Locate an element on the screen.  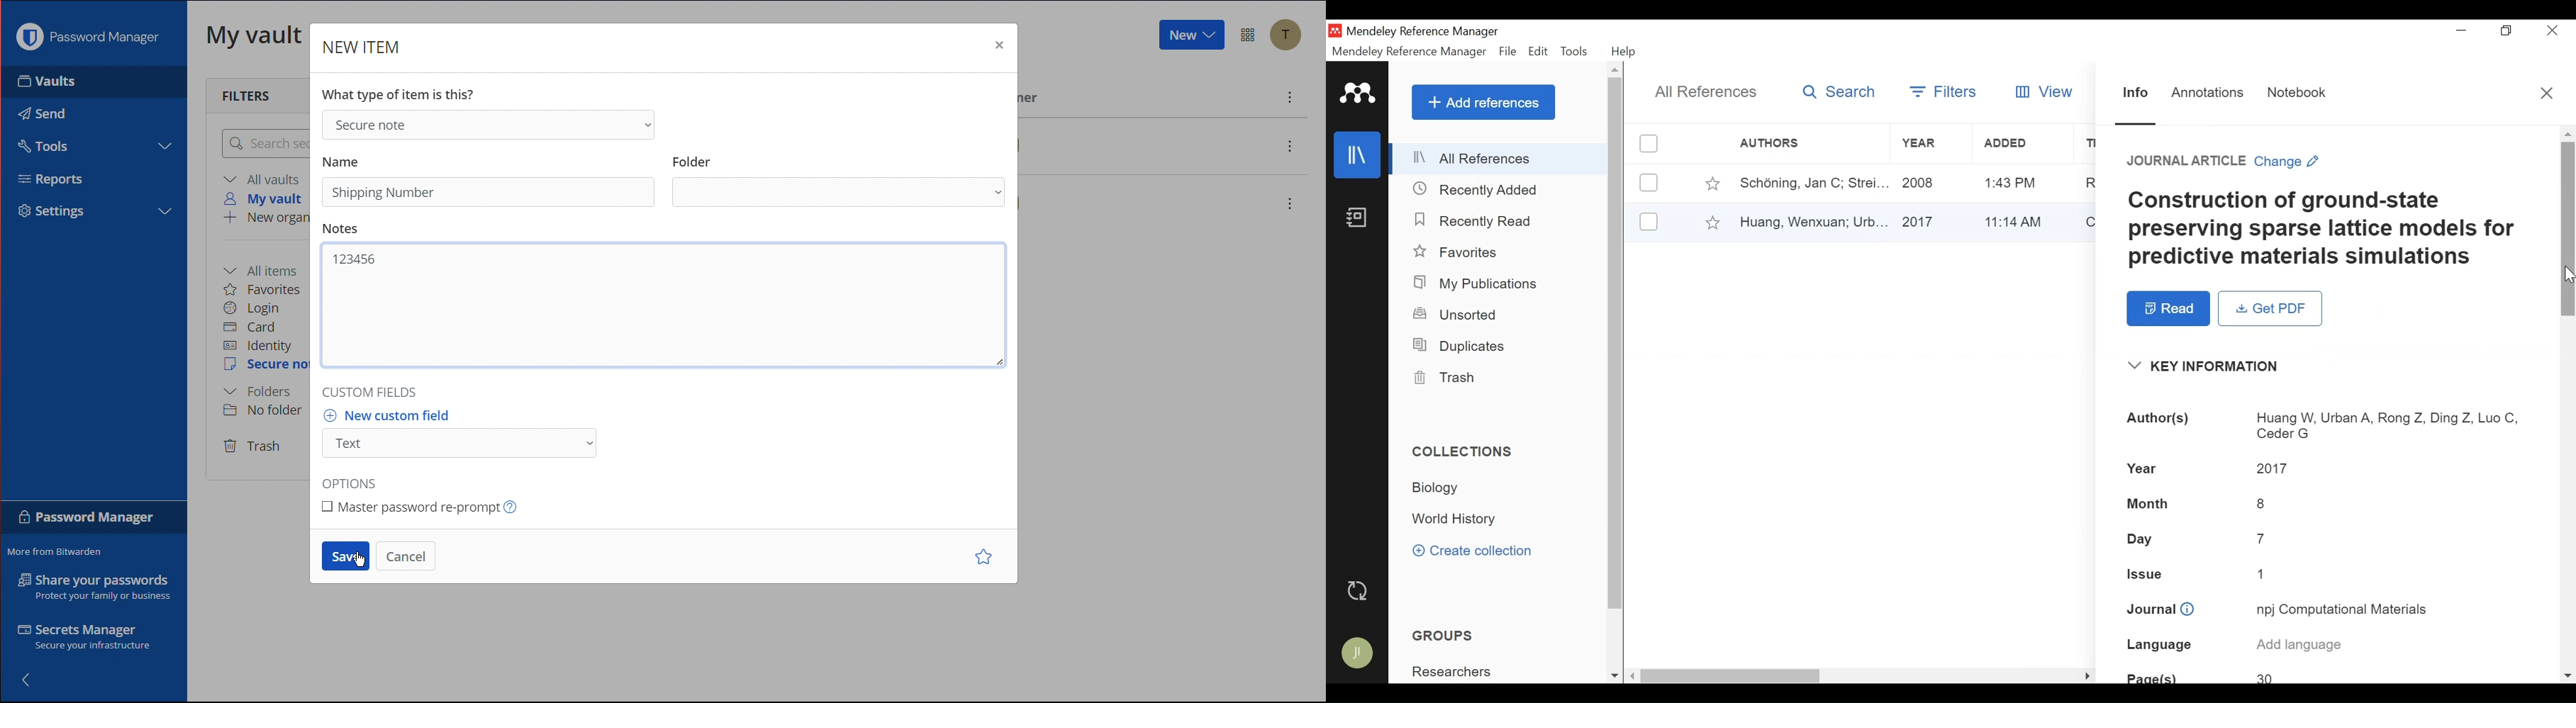
Added is located at coordinates (2020, 144).